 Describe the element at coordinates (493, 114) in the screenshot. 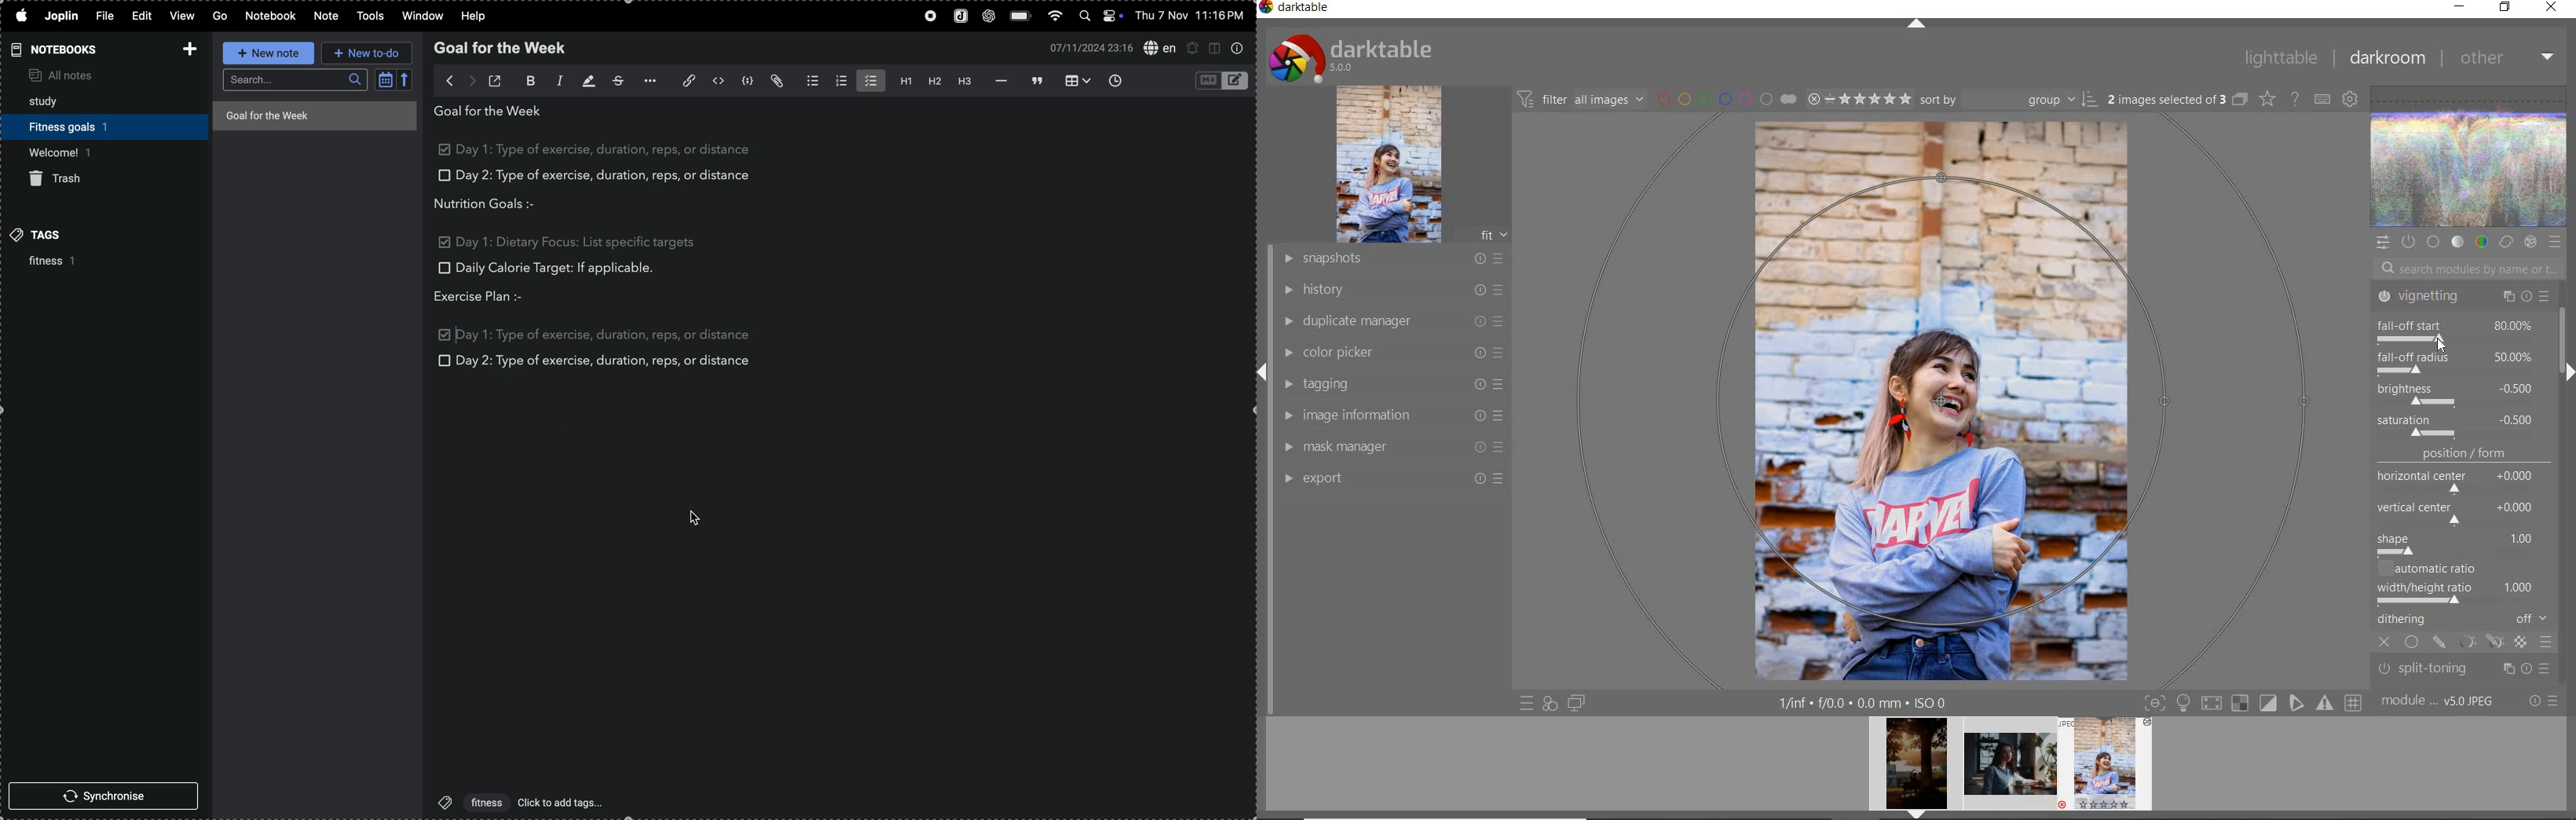

I see `goal for the week ` at that location.